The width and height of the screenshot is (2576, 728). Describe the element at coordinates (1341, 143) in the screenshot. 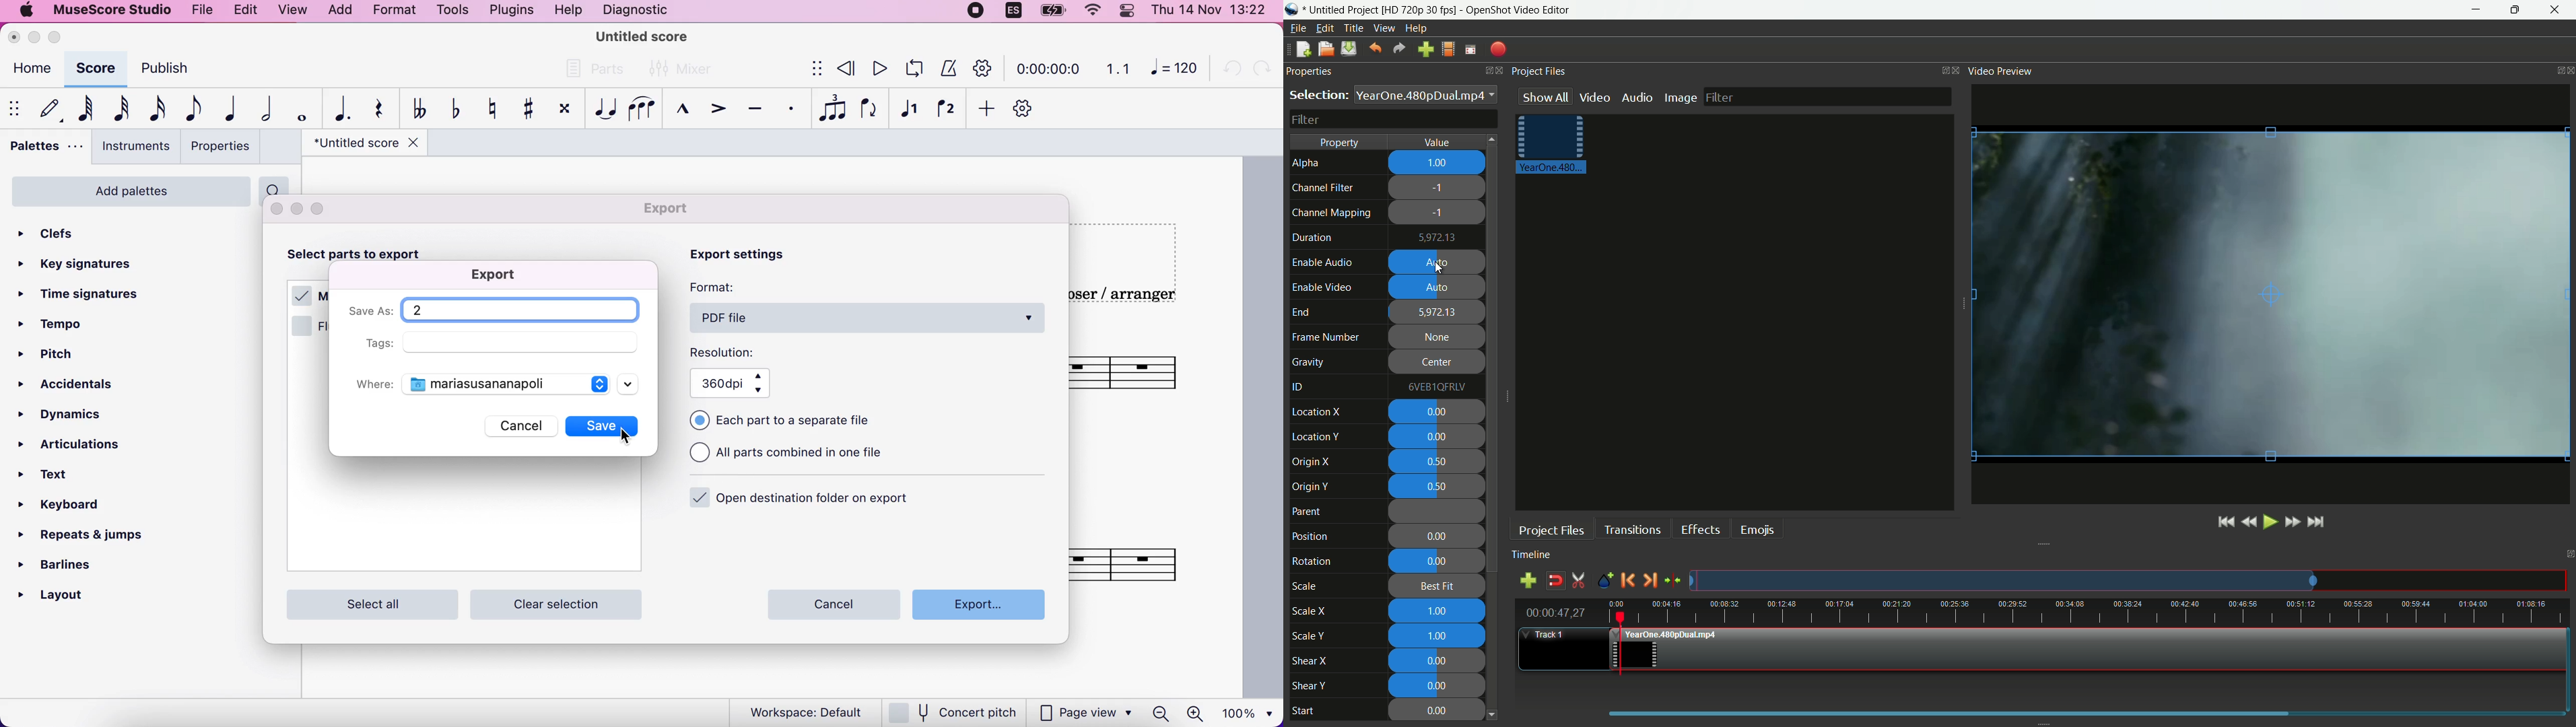

I see `property` at that location.